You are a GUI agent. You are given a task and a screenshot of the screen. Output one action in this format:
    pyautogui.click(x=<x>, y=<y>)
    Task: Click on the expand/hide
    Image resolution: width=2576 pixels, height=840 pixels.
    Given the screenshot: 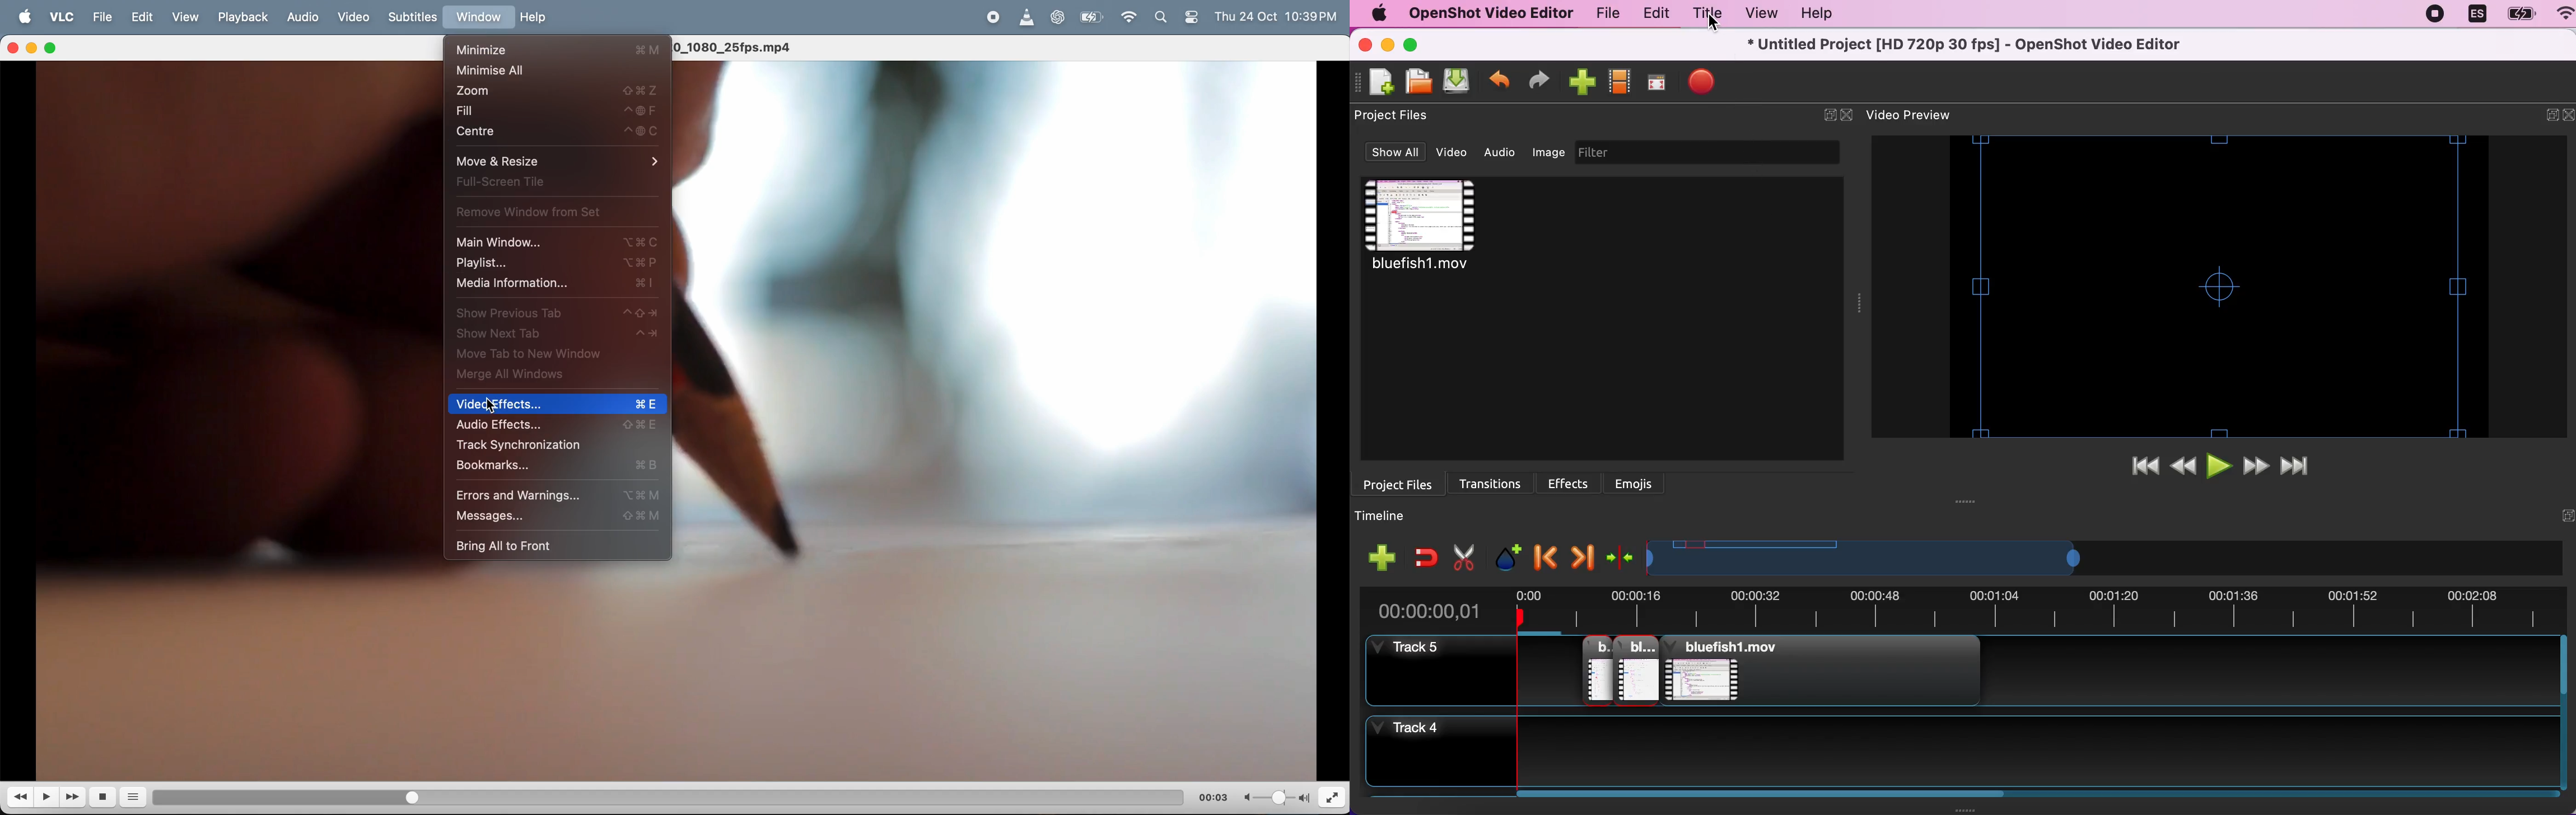 What is the action you would take?
    pyautogui.click(x=2544, y=117)
    